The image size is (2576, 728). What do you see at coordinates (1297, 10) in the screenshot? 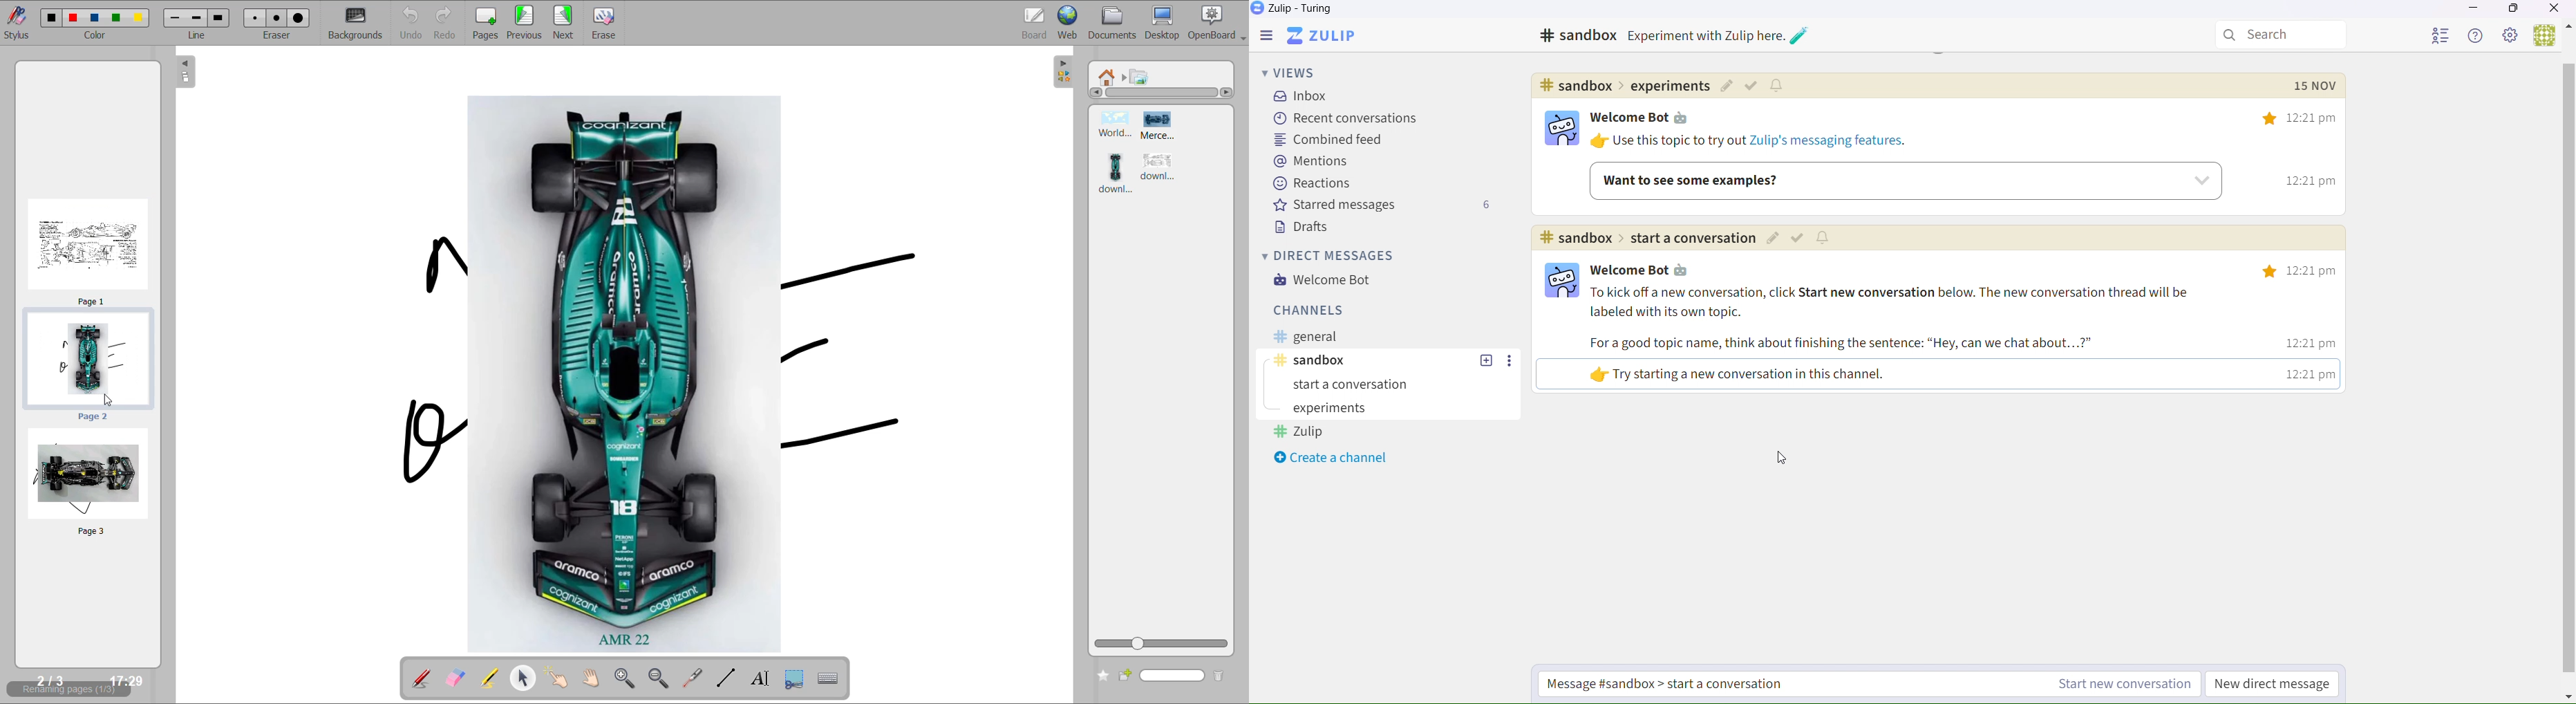
I see `Zulip` at bounding box center [1297, 10].